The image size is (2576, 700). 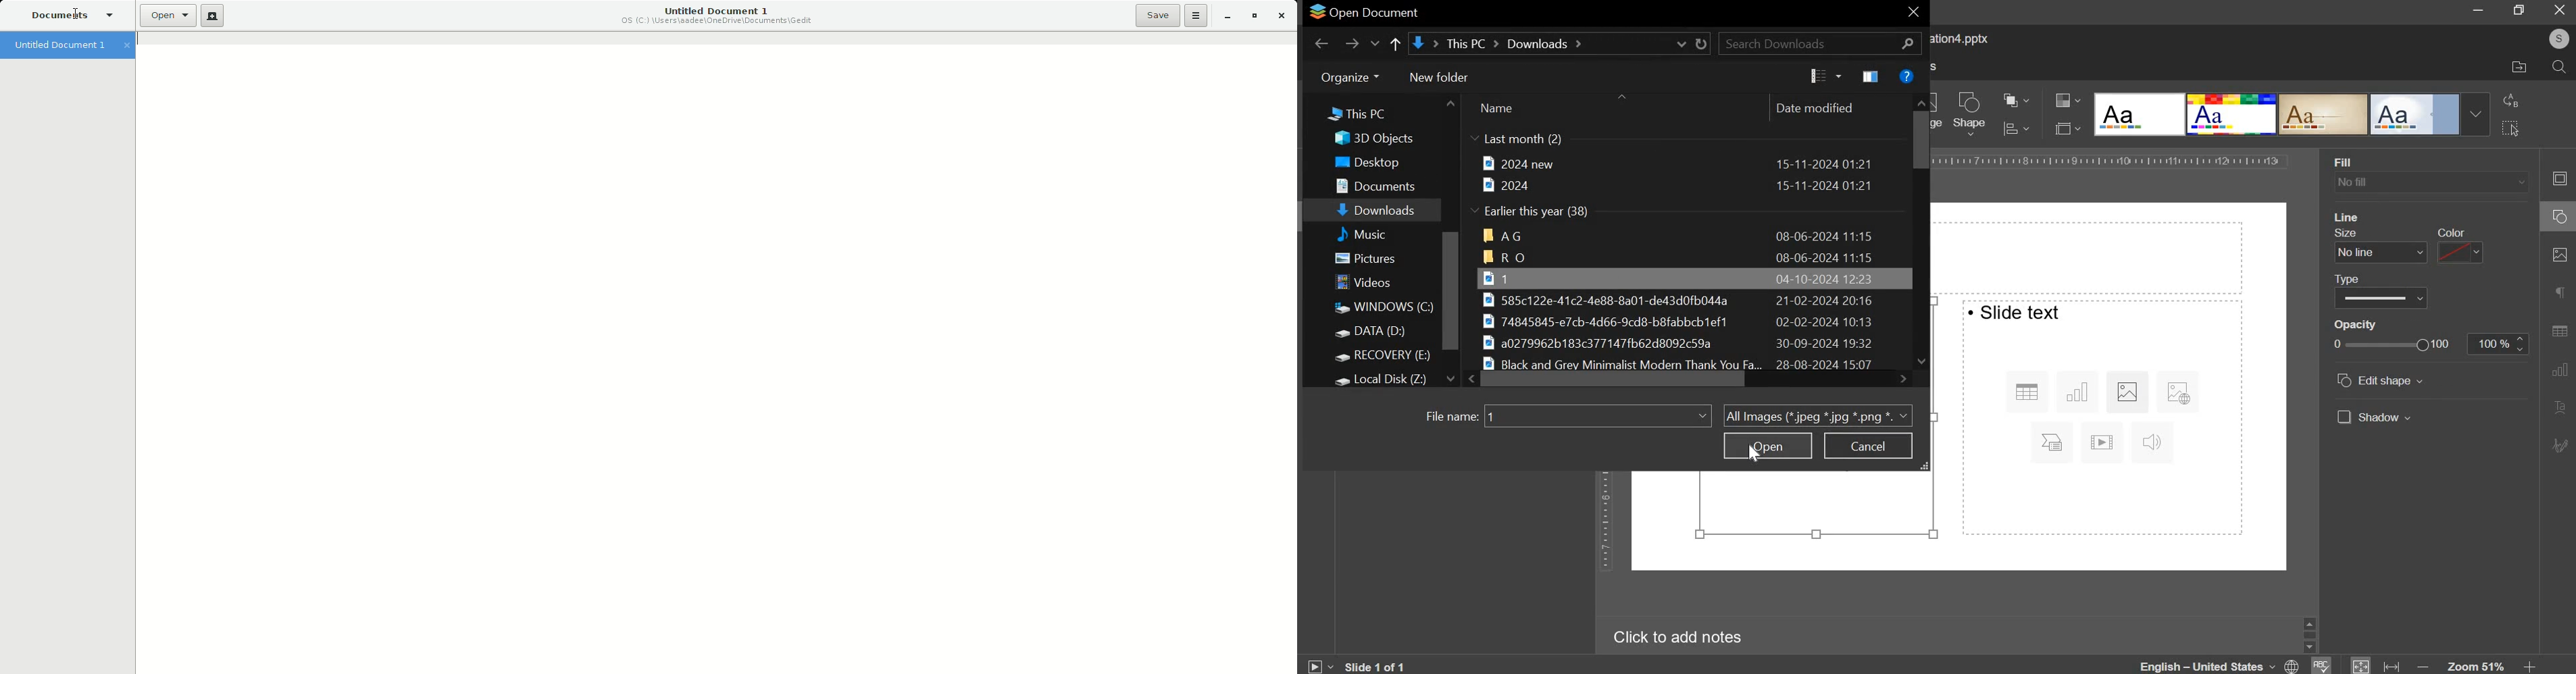 What do you see at coordinates (1680, 235) in the screenshot?
I see `Folder ` at bounding box center [1680, 235].